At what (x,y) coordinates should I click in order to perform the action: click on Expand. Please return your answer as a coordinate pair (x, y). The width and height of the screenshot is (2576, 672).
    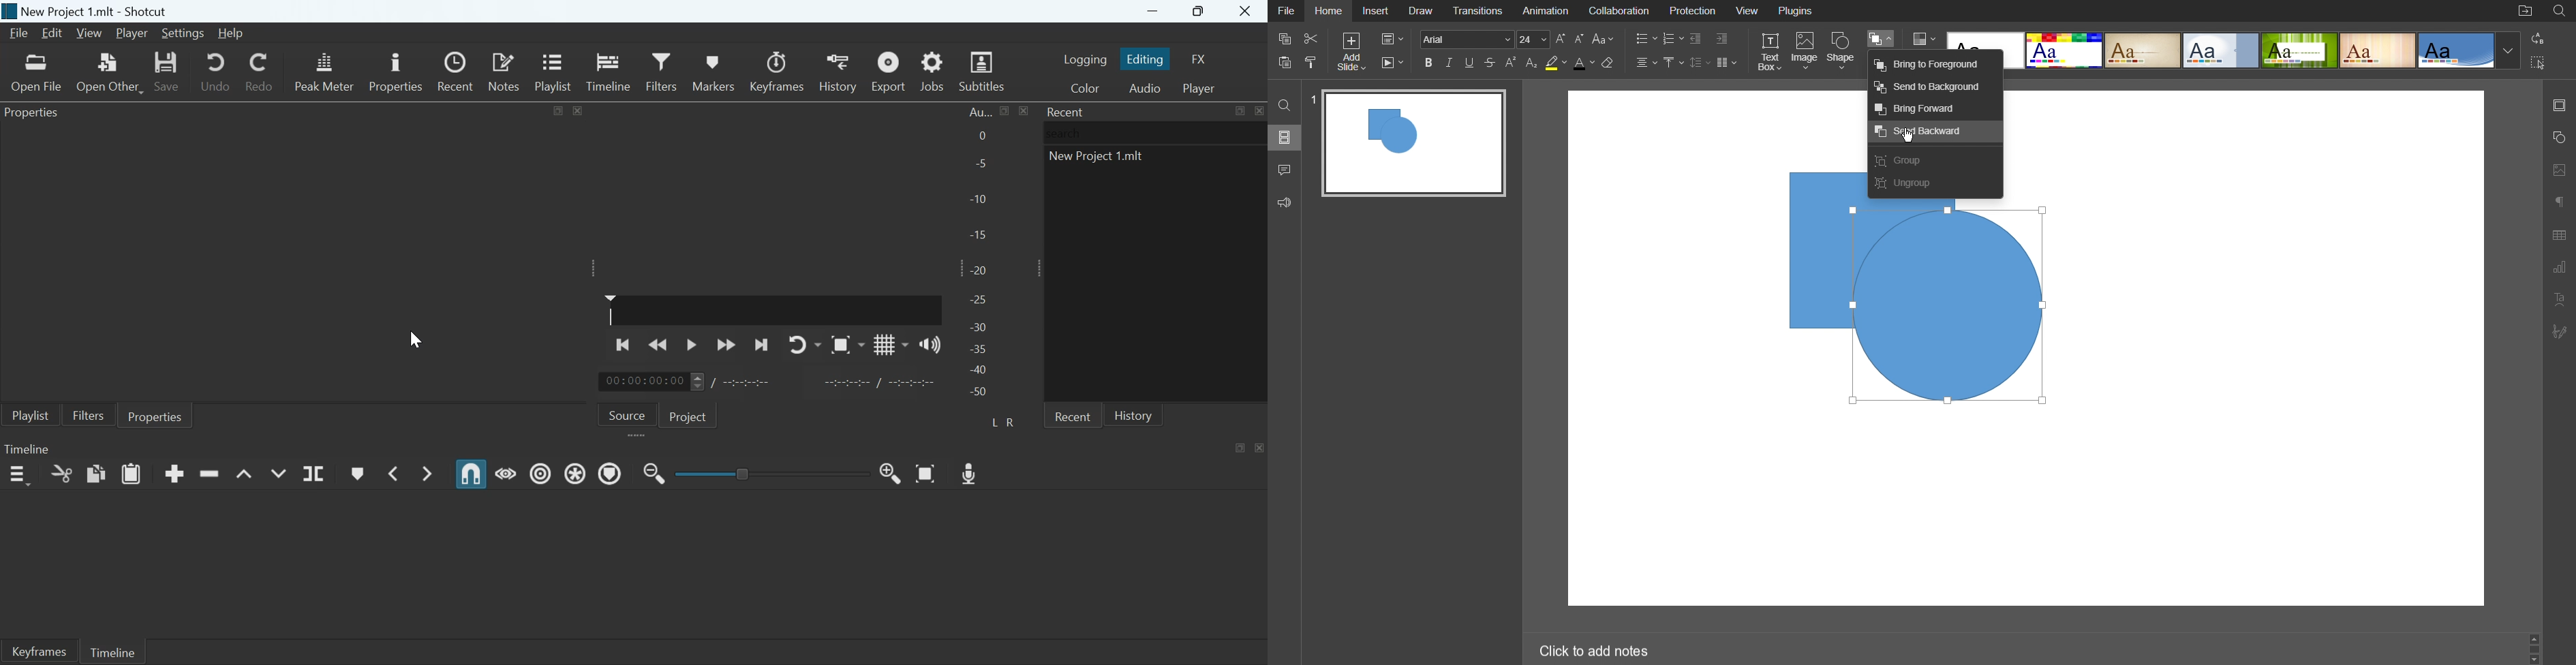
    Looking at the image, I should click on (1035, 268).